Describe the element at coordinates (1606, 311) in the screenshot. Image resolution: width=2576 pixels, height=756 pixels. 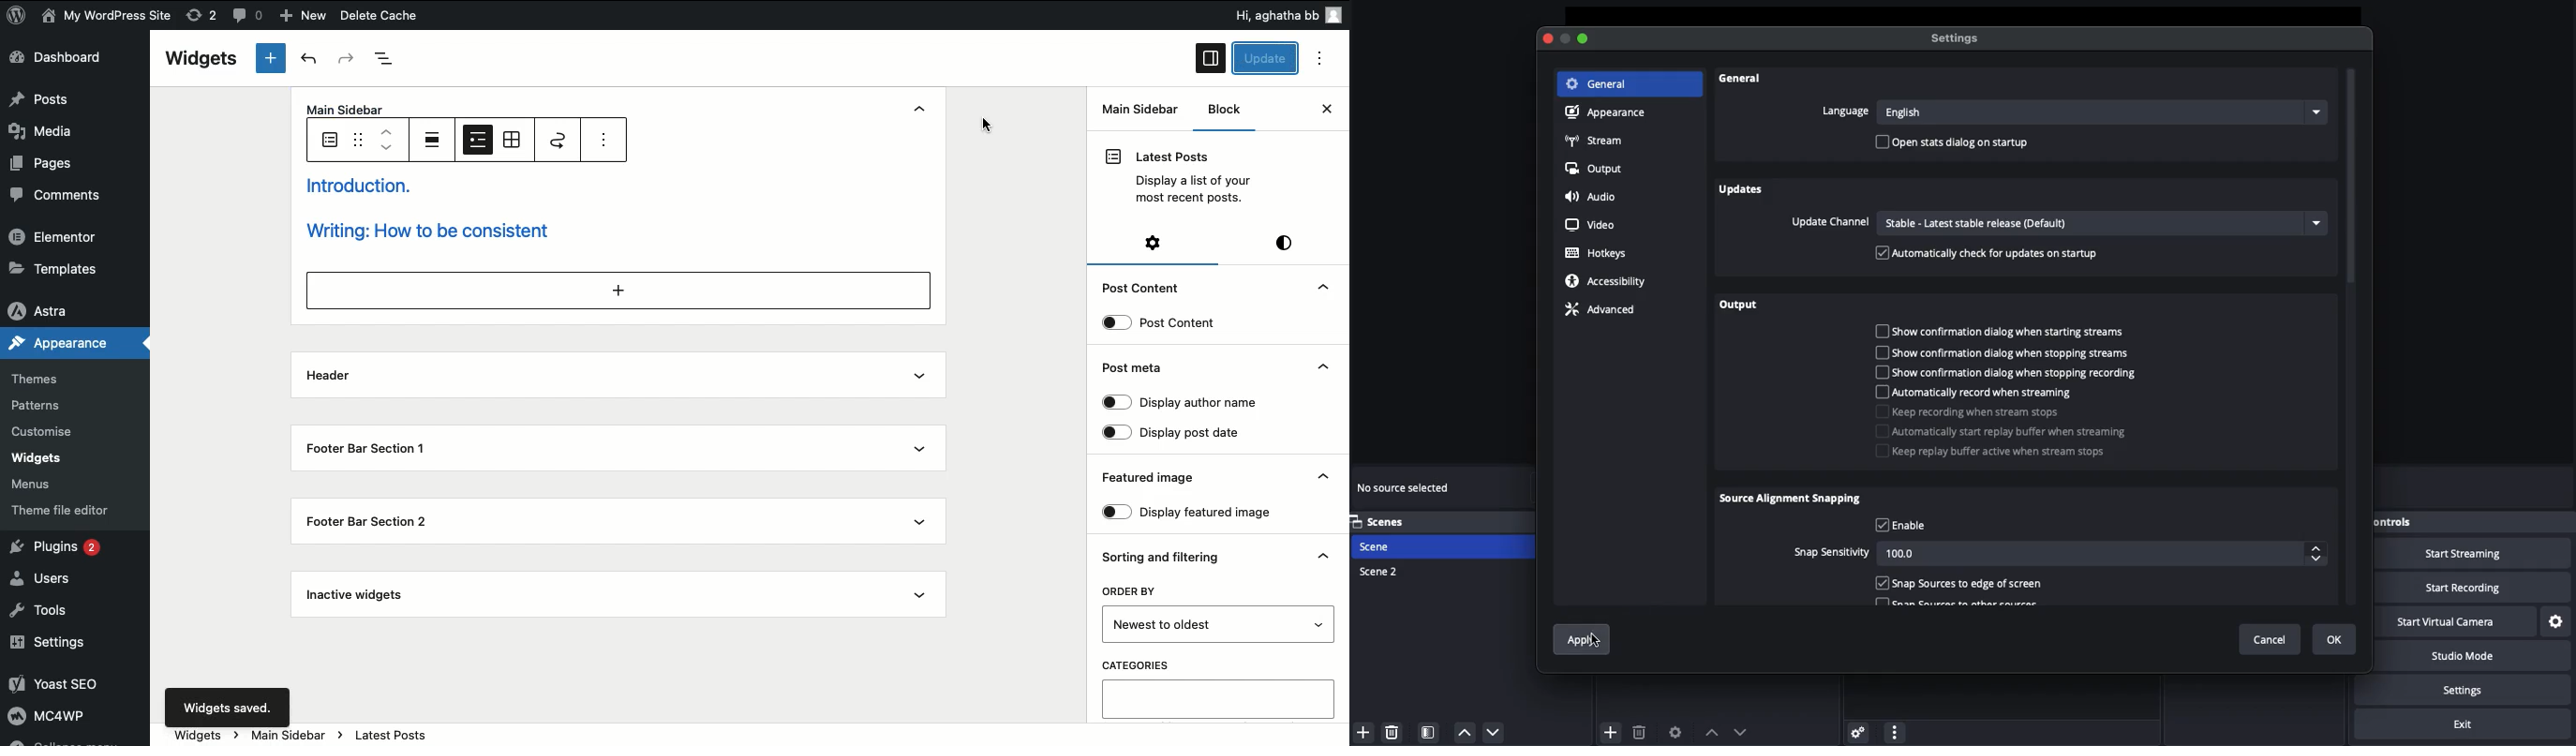
I see `Advanced` at that location.